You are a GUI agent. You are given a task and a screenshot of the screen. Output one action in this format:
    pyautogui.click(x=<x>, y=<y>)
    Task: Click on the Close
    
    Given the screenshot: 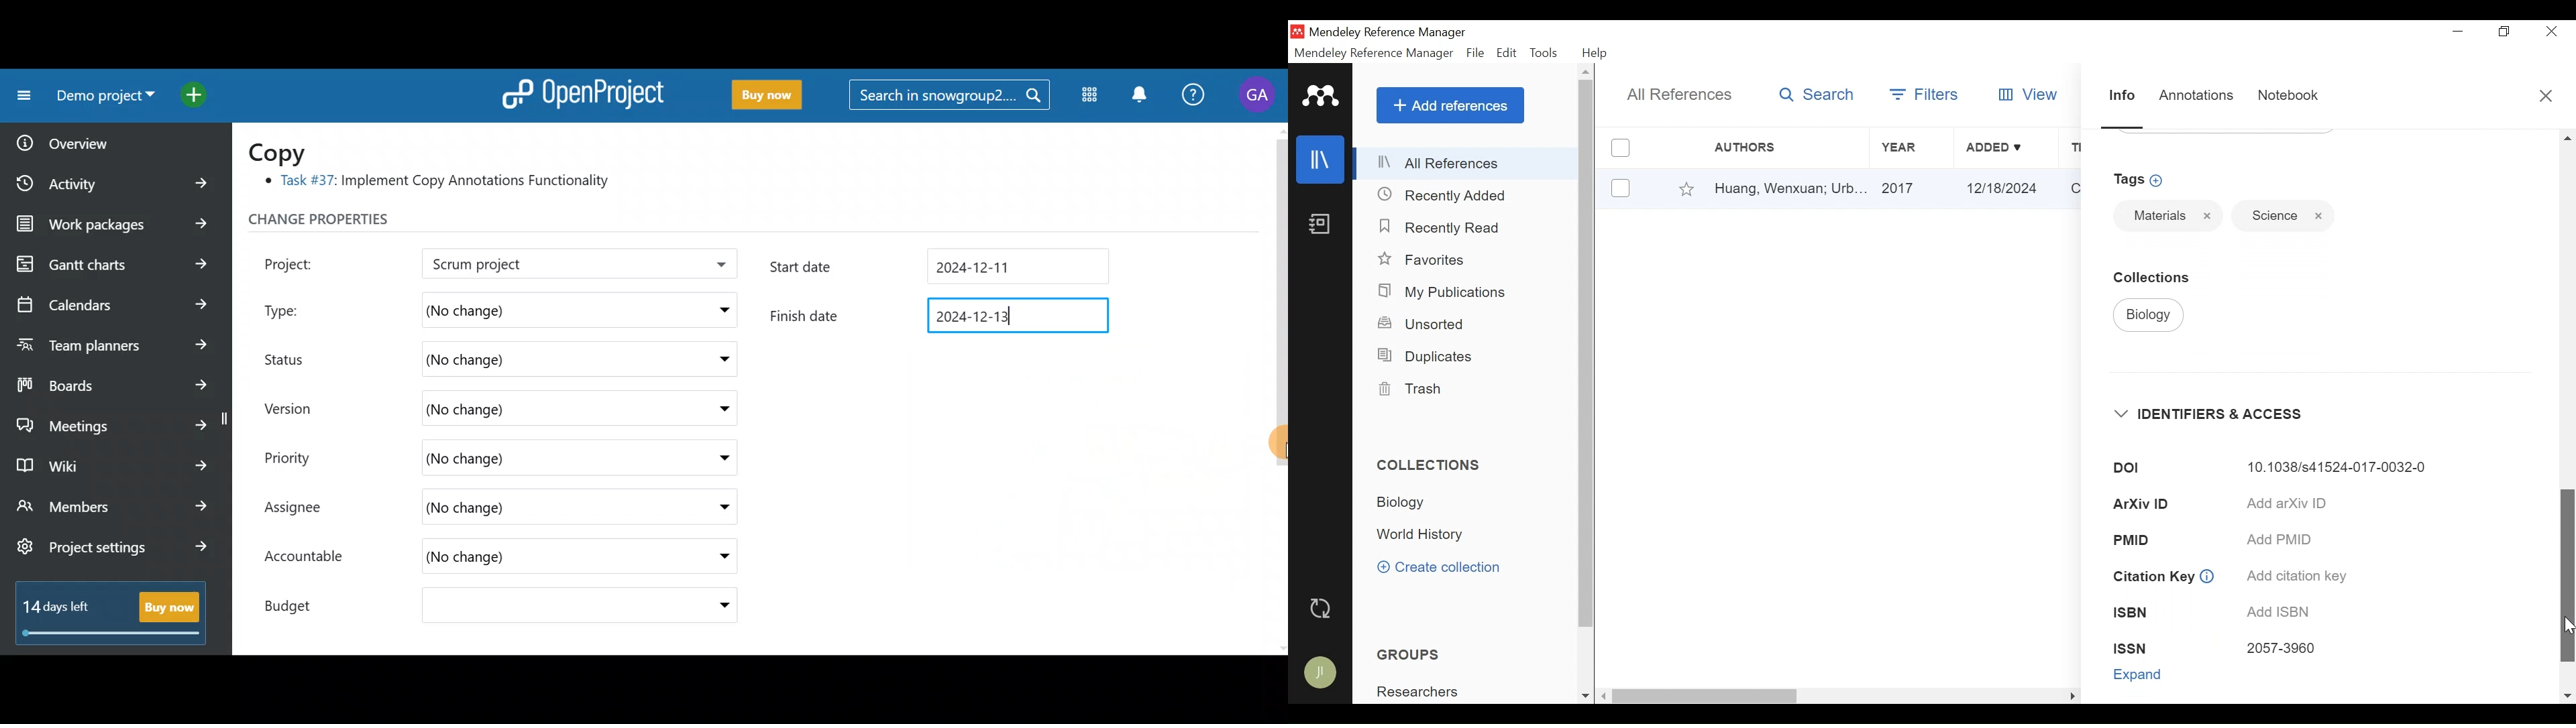 What is the action you would take?
    pyautogui.click(x=2318, y=216)
    